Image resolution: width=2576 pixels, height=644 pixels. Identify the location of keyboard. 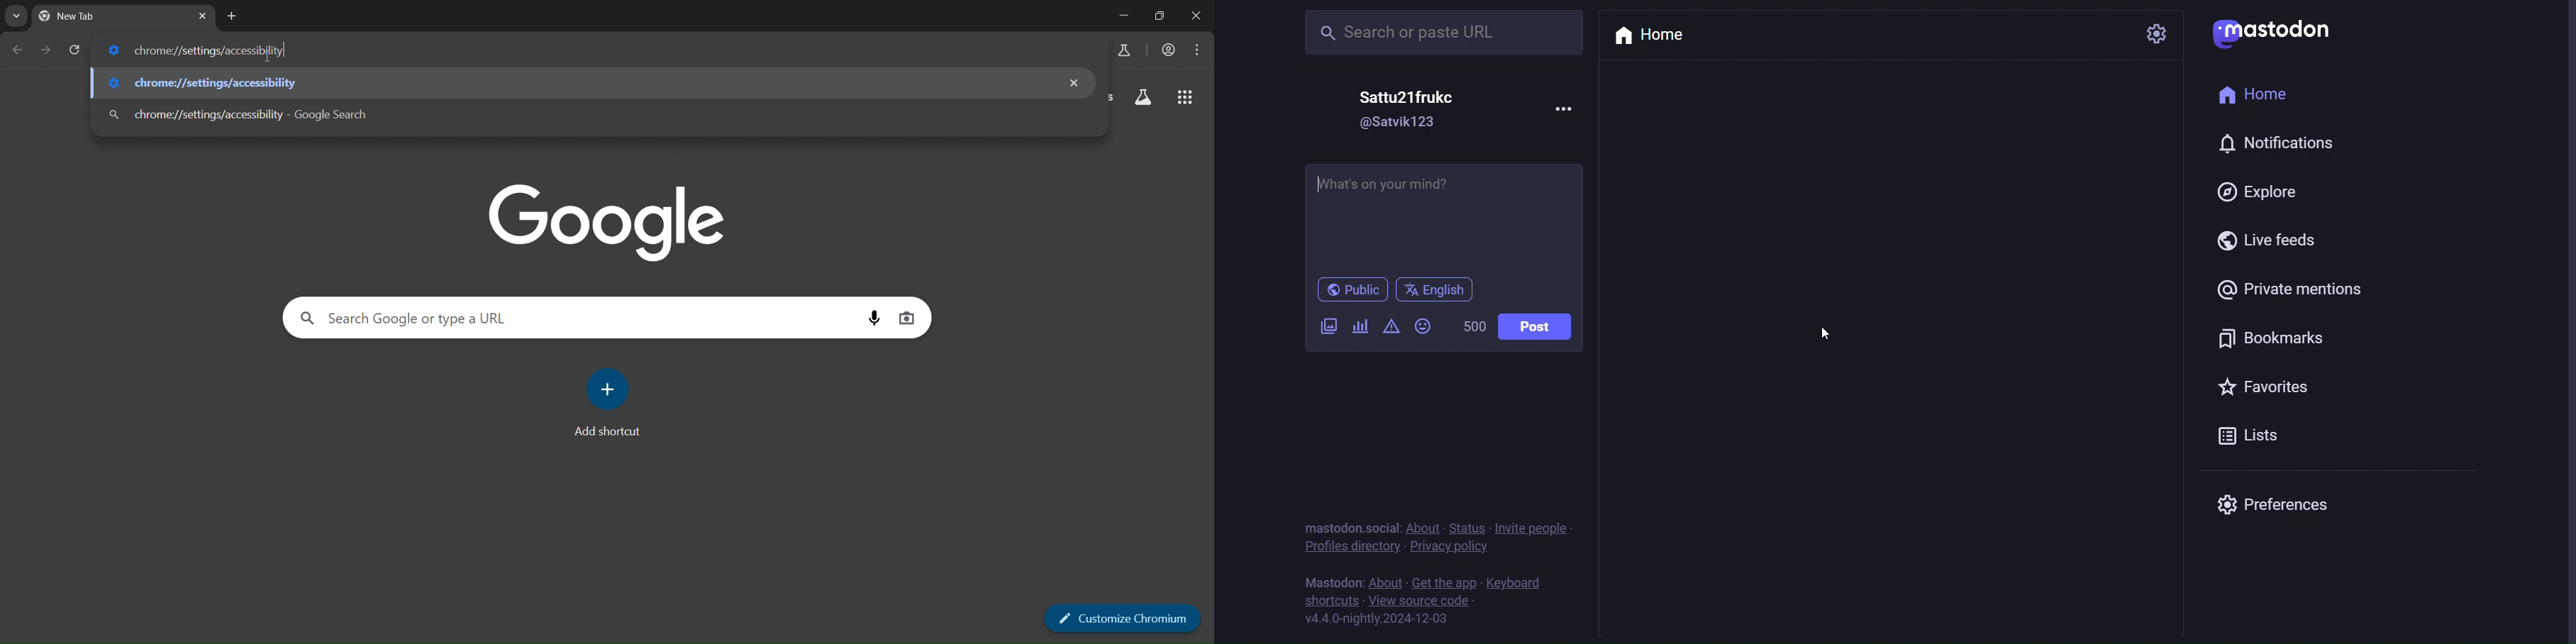
(1515, 582).